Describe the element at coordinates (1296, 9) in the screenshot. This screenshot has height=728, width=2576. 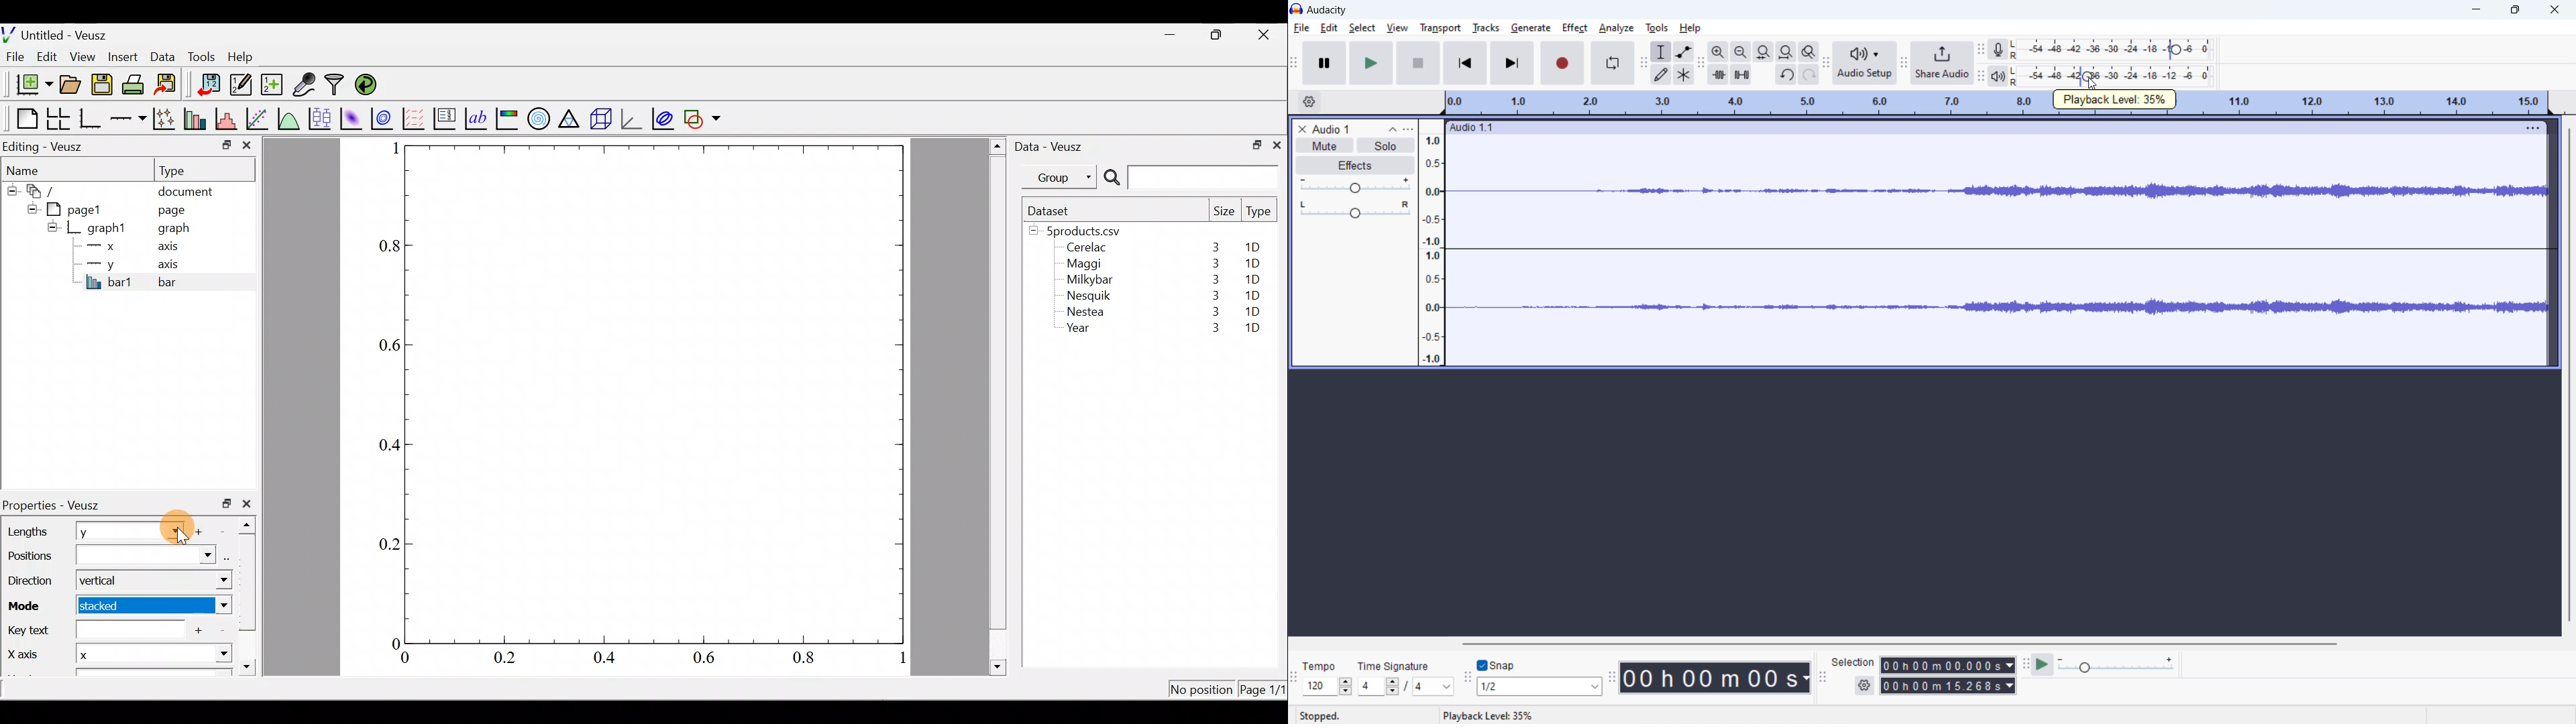
I see `logo` at that location.